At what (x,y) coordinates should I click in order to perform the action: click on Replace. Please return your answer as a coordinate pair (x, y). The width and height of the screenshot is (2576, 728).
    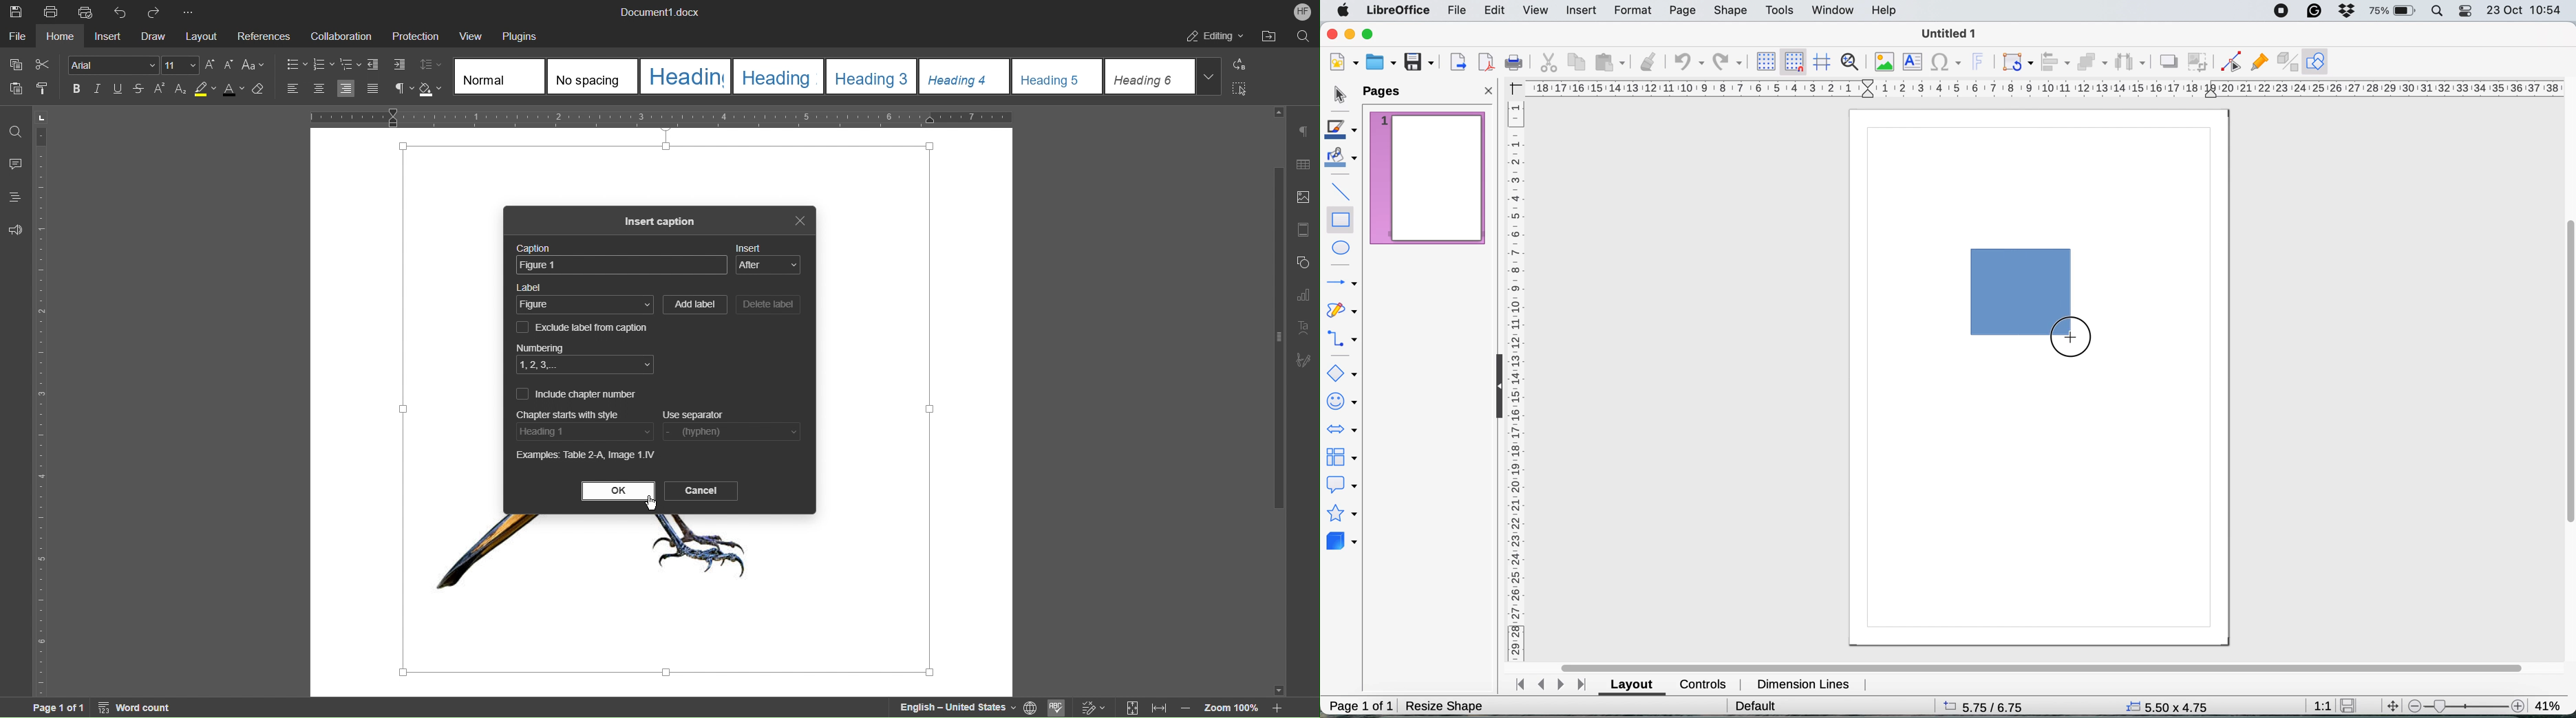
    Looking at the image, I should click on (1238, 65).